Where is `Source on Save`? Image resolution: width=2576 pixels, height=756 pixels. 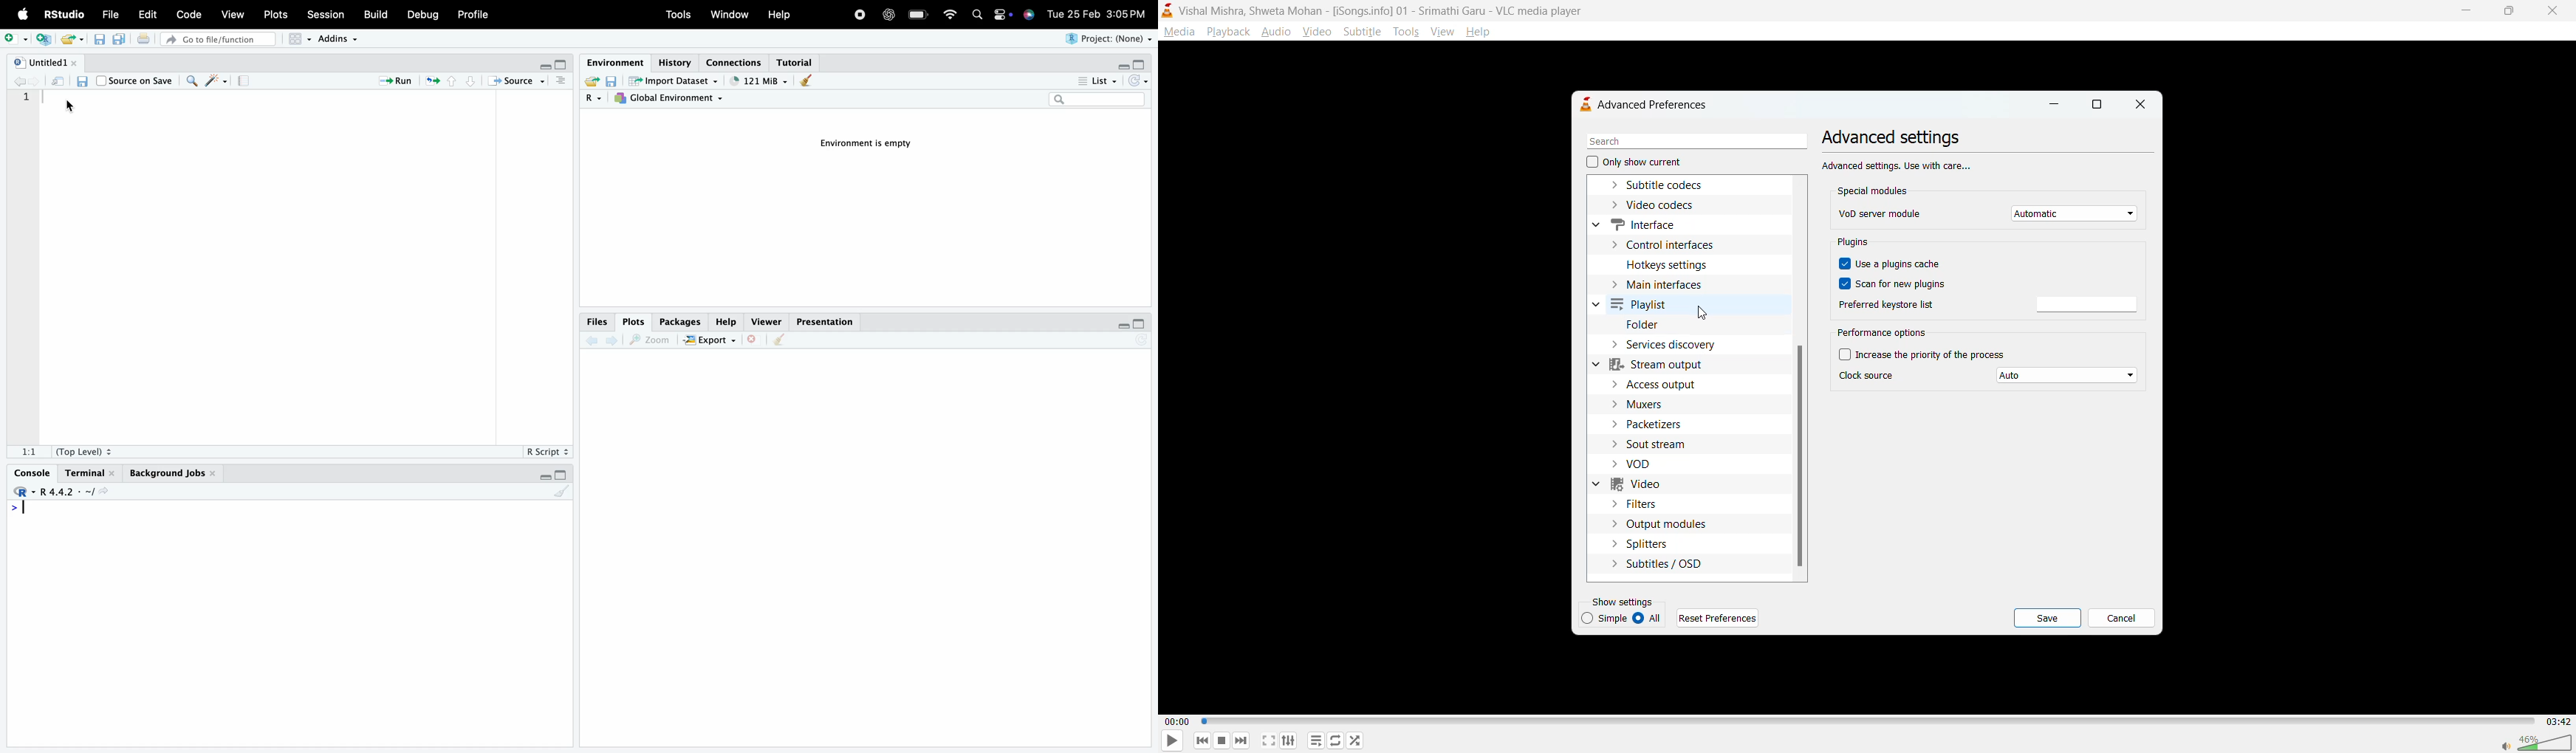 Source on Save is located at coordinates (135, 80).